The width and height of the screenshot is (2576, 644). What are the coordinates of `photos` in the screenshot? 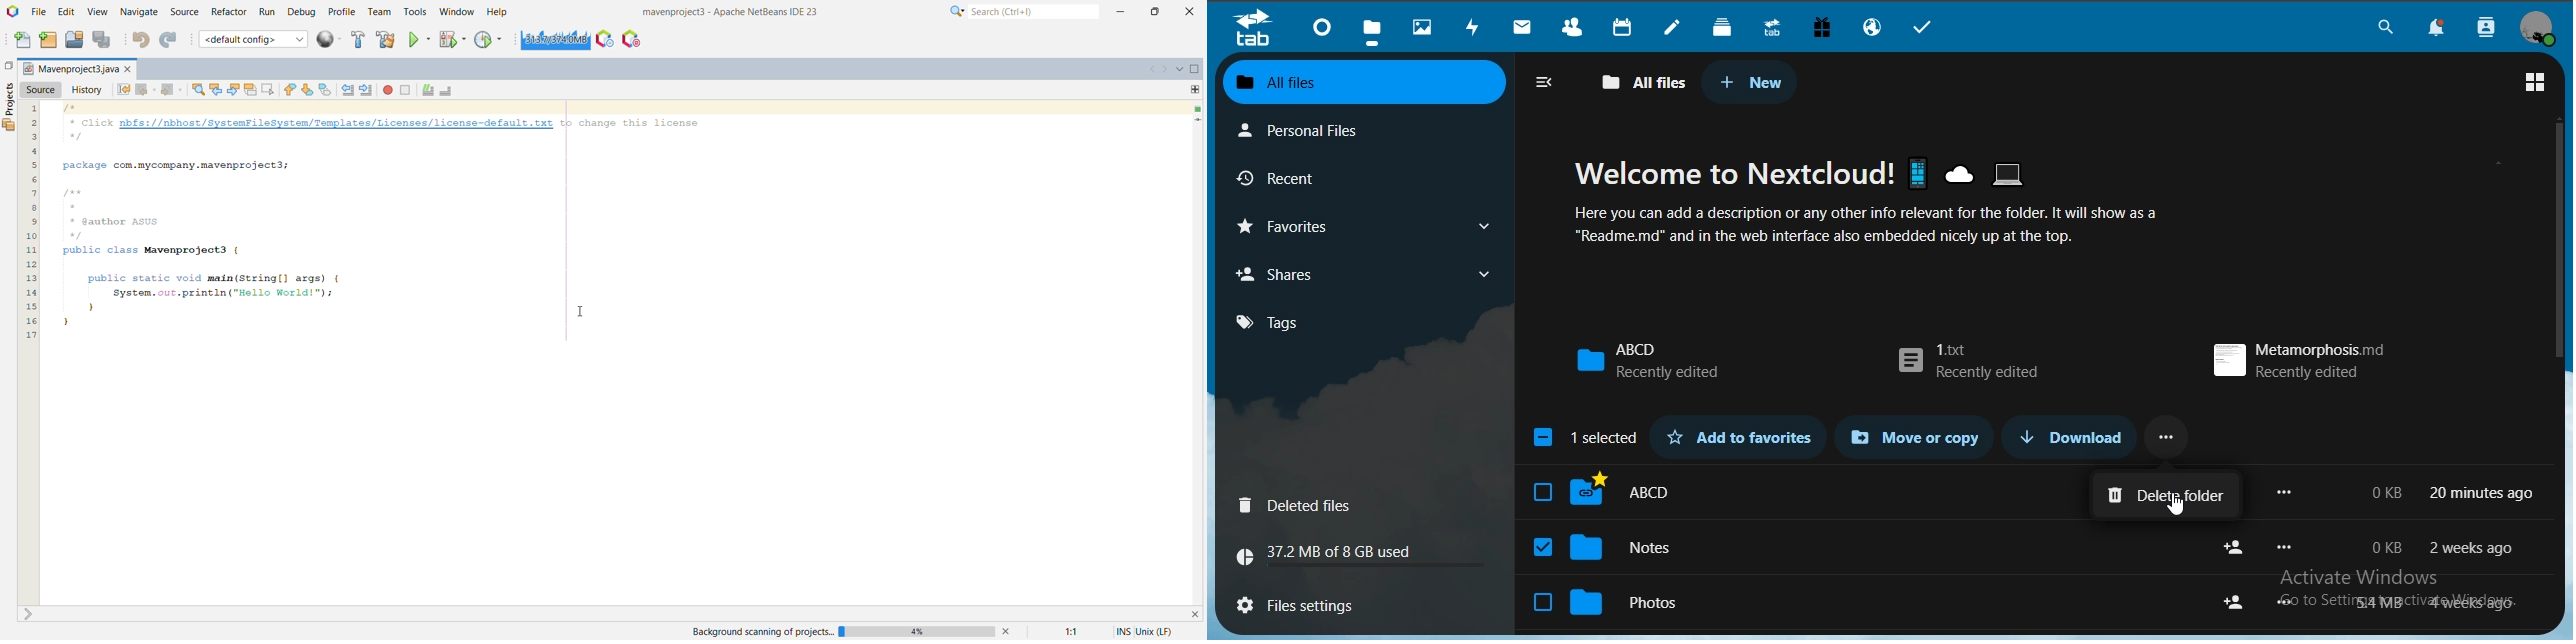 It's located at (1671, 599).